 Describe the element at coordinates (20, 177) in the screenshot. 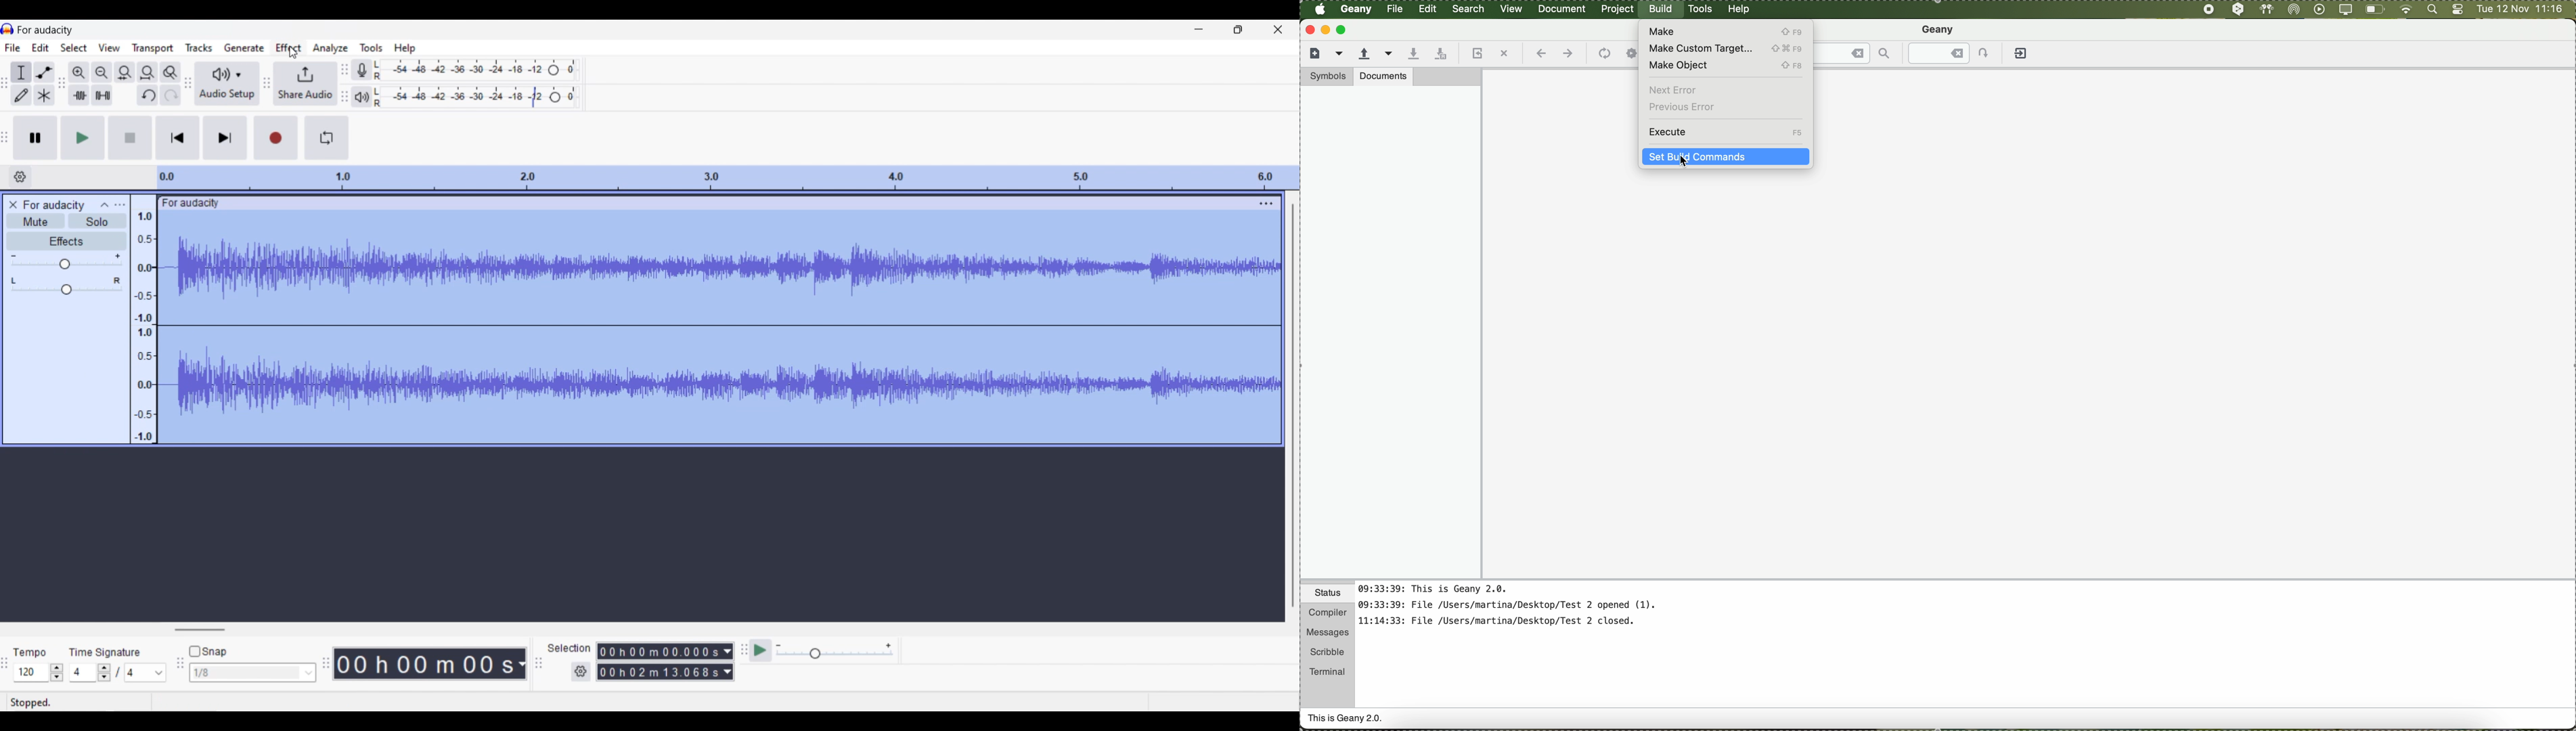

I see `Timeline options` at that location.